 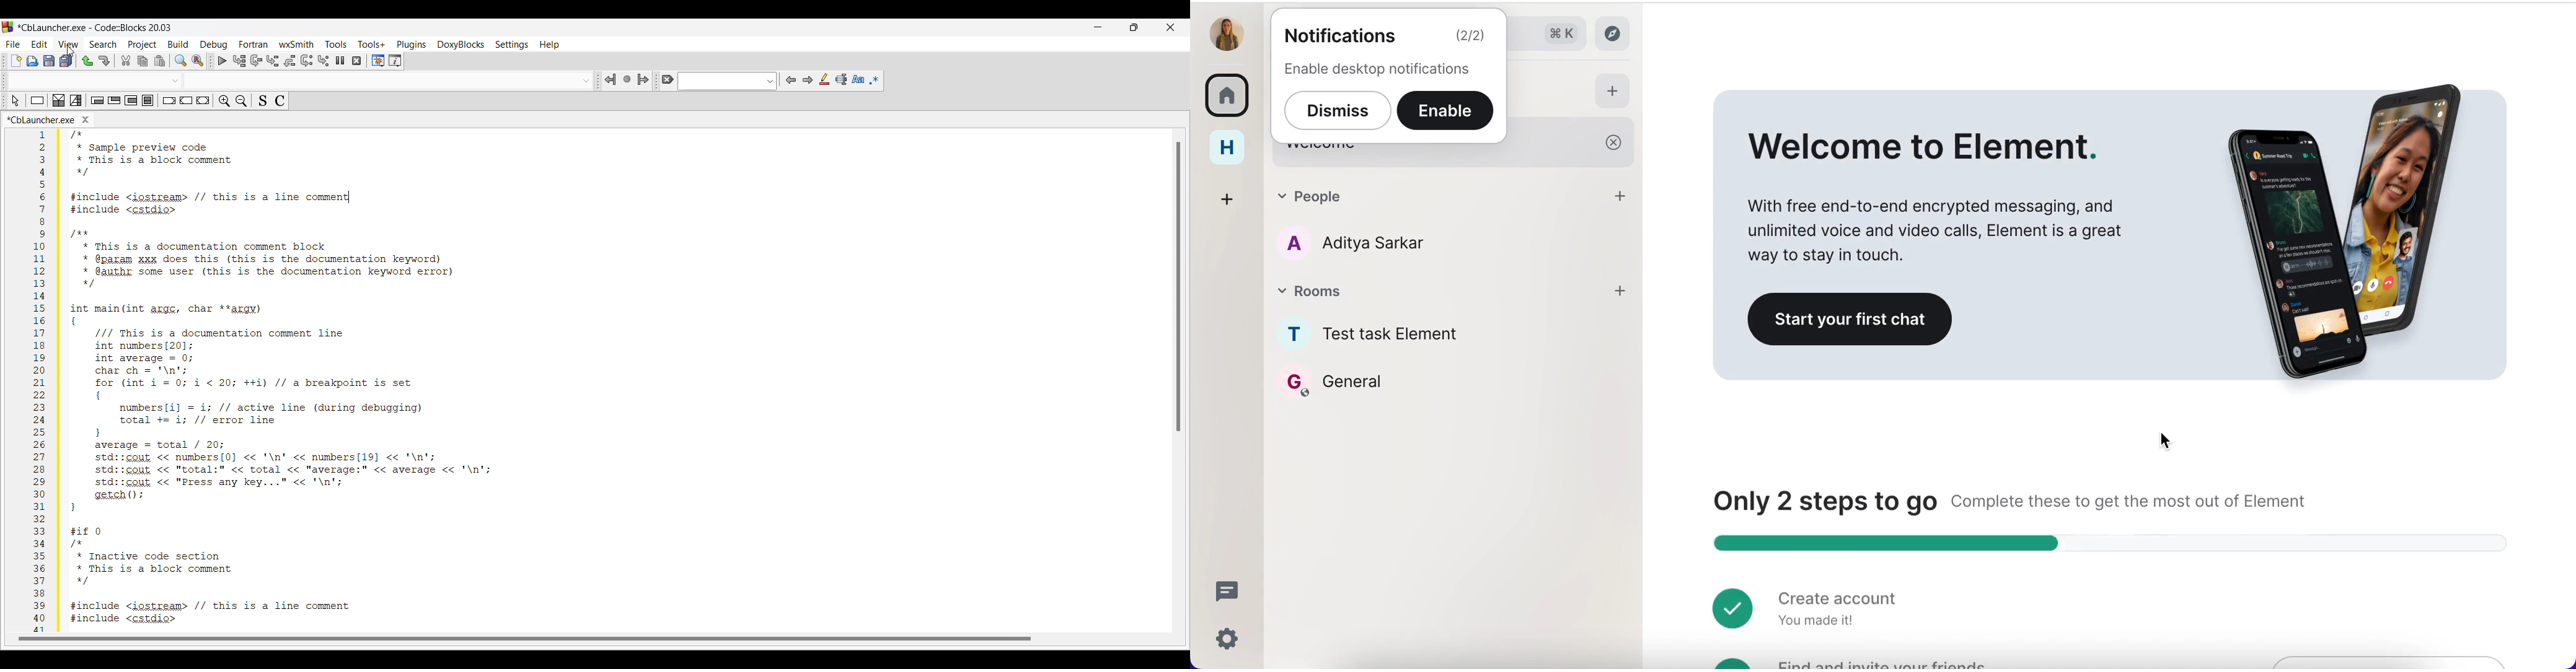 I want to click on add, so click(x=1623, y=195).